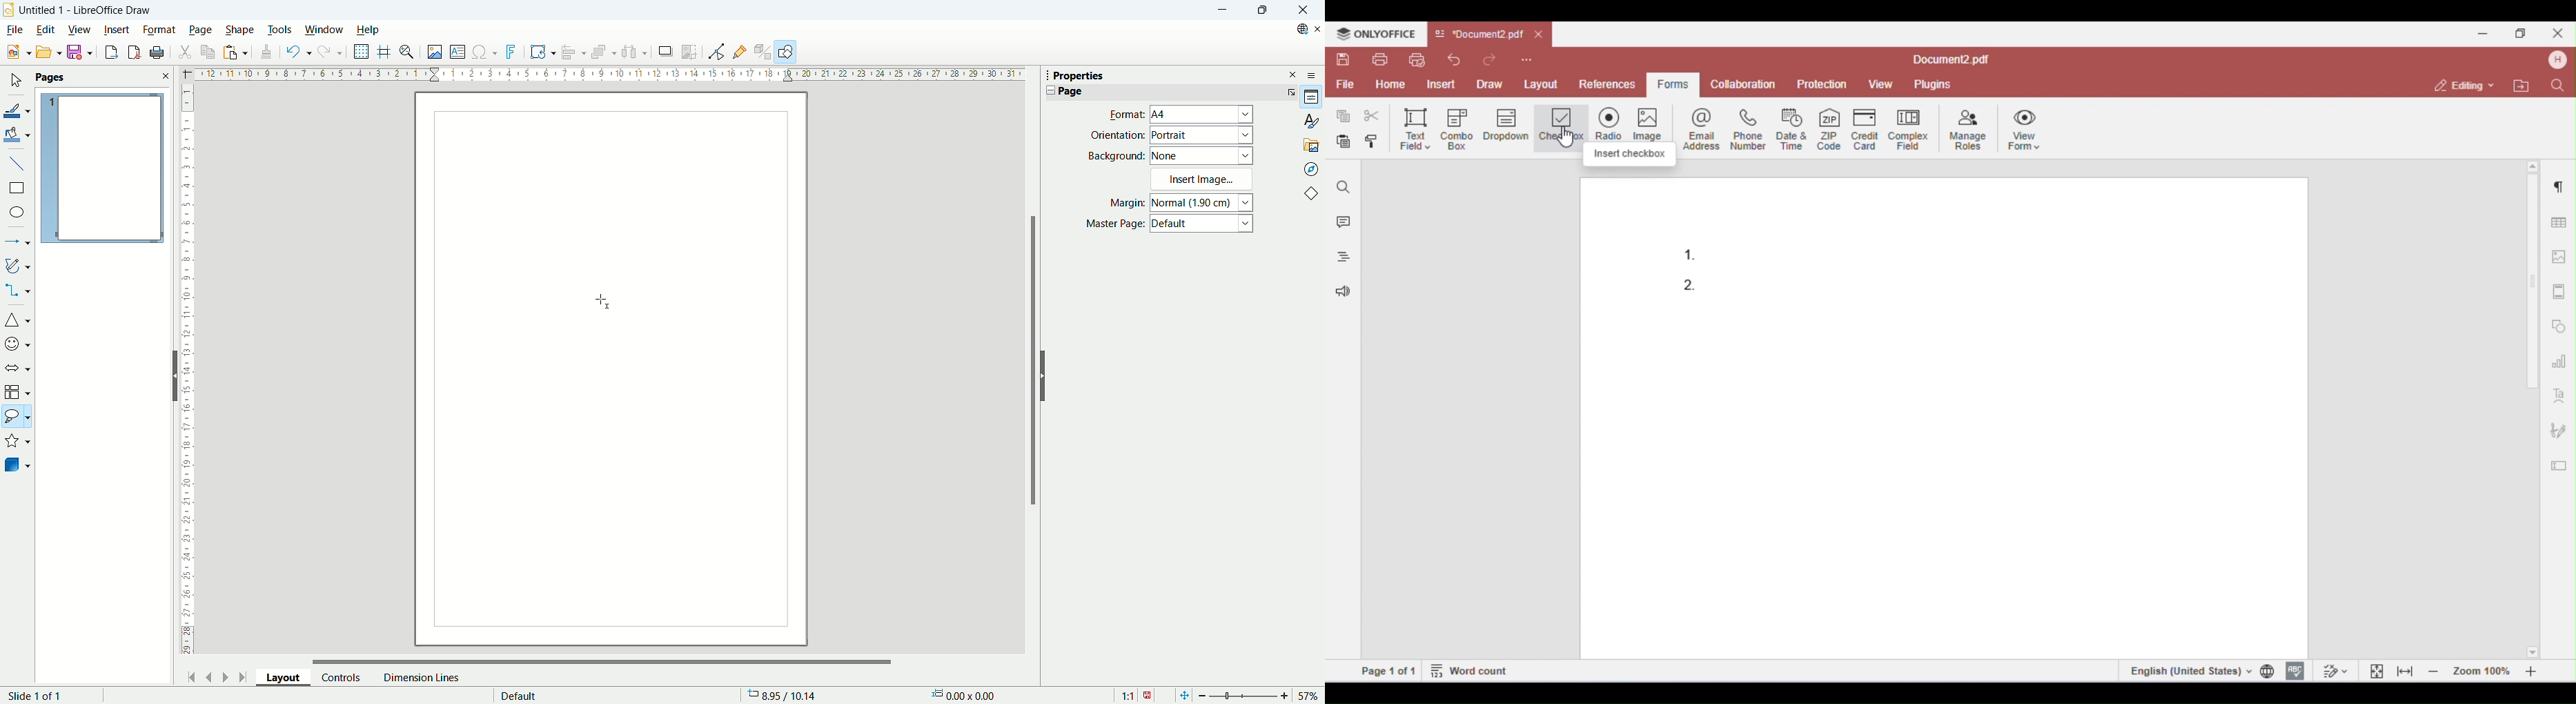  I want to click on help, so click(367, 30).